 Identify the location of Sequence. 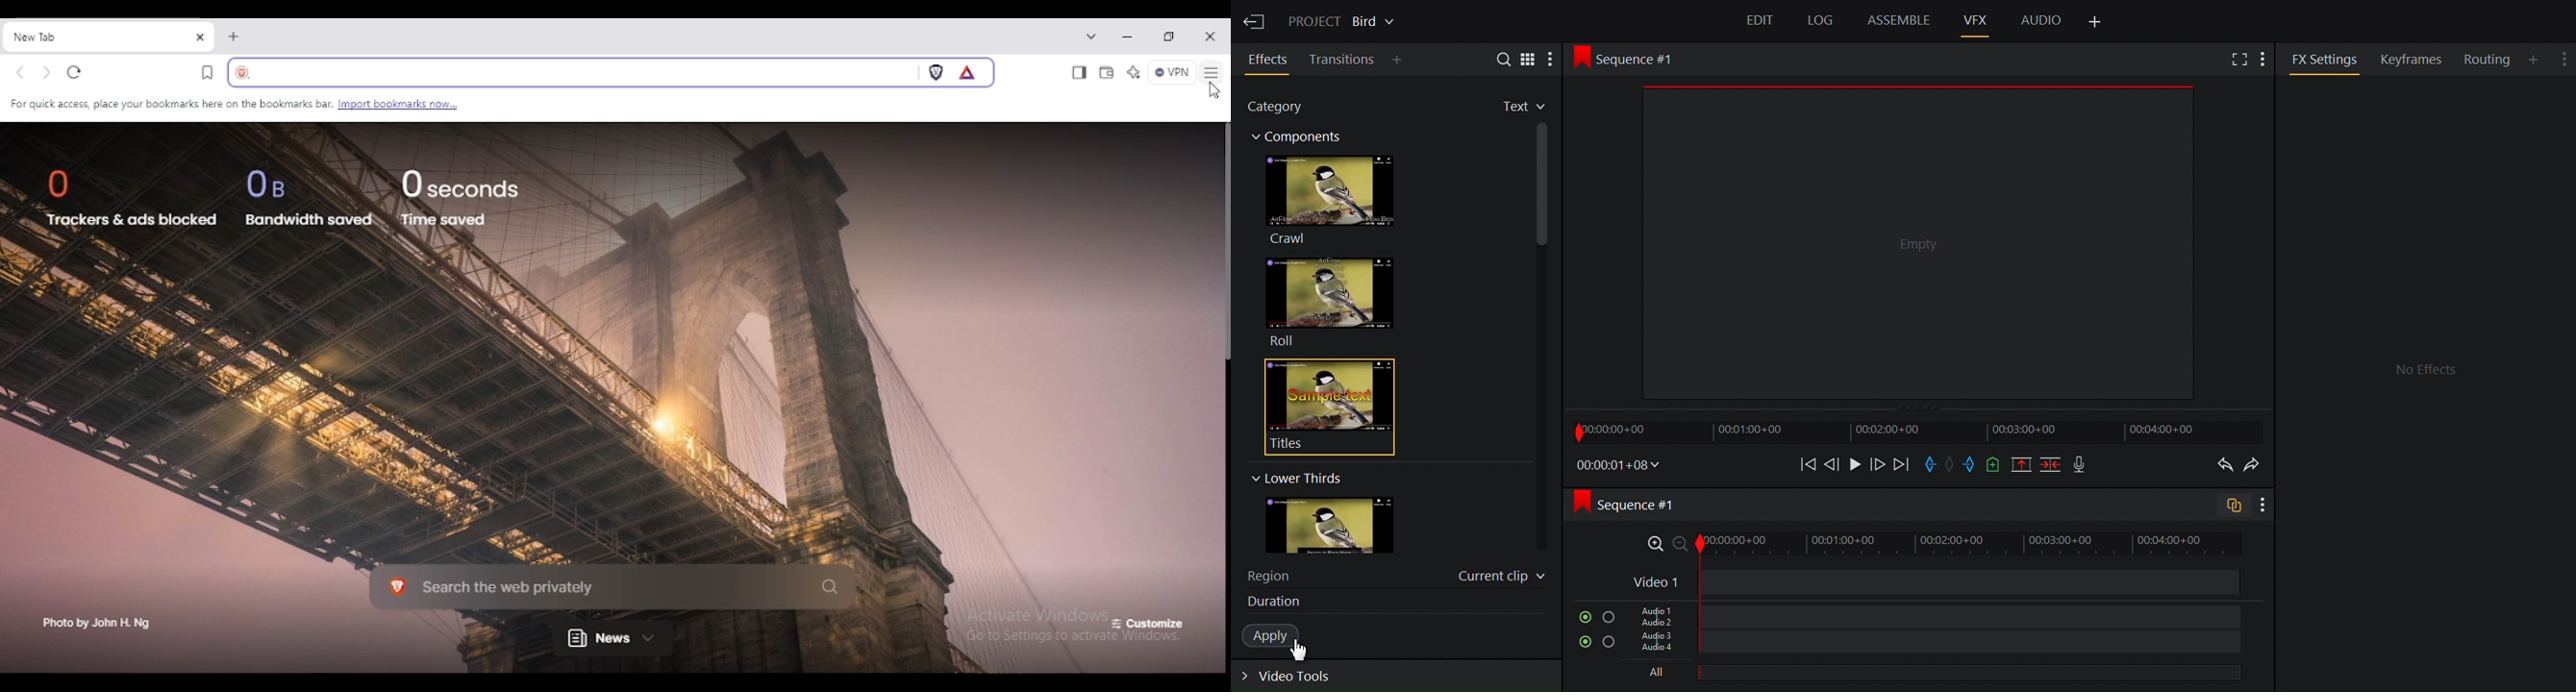
(1639, 57).